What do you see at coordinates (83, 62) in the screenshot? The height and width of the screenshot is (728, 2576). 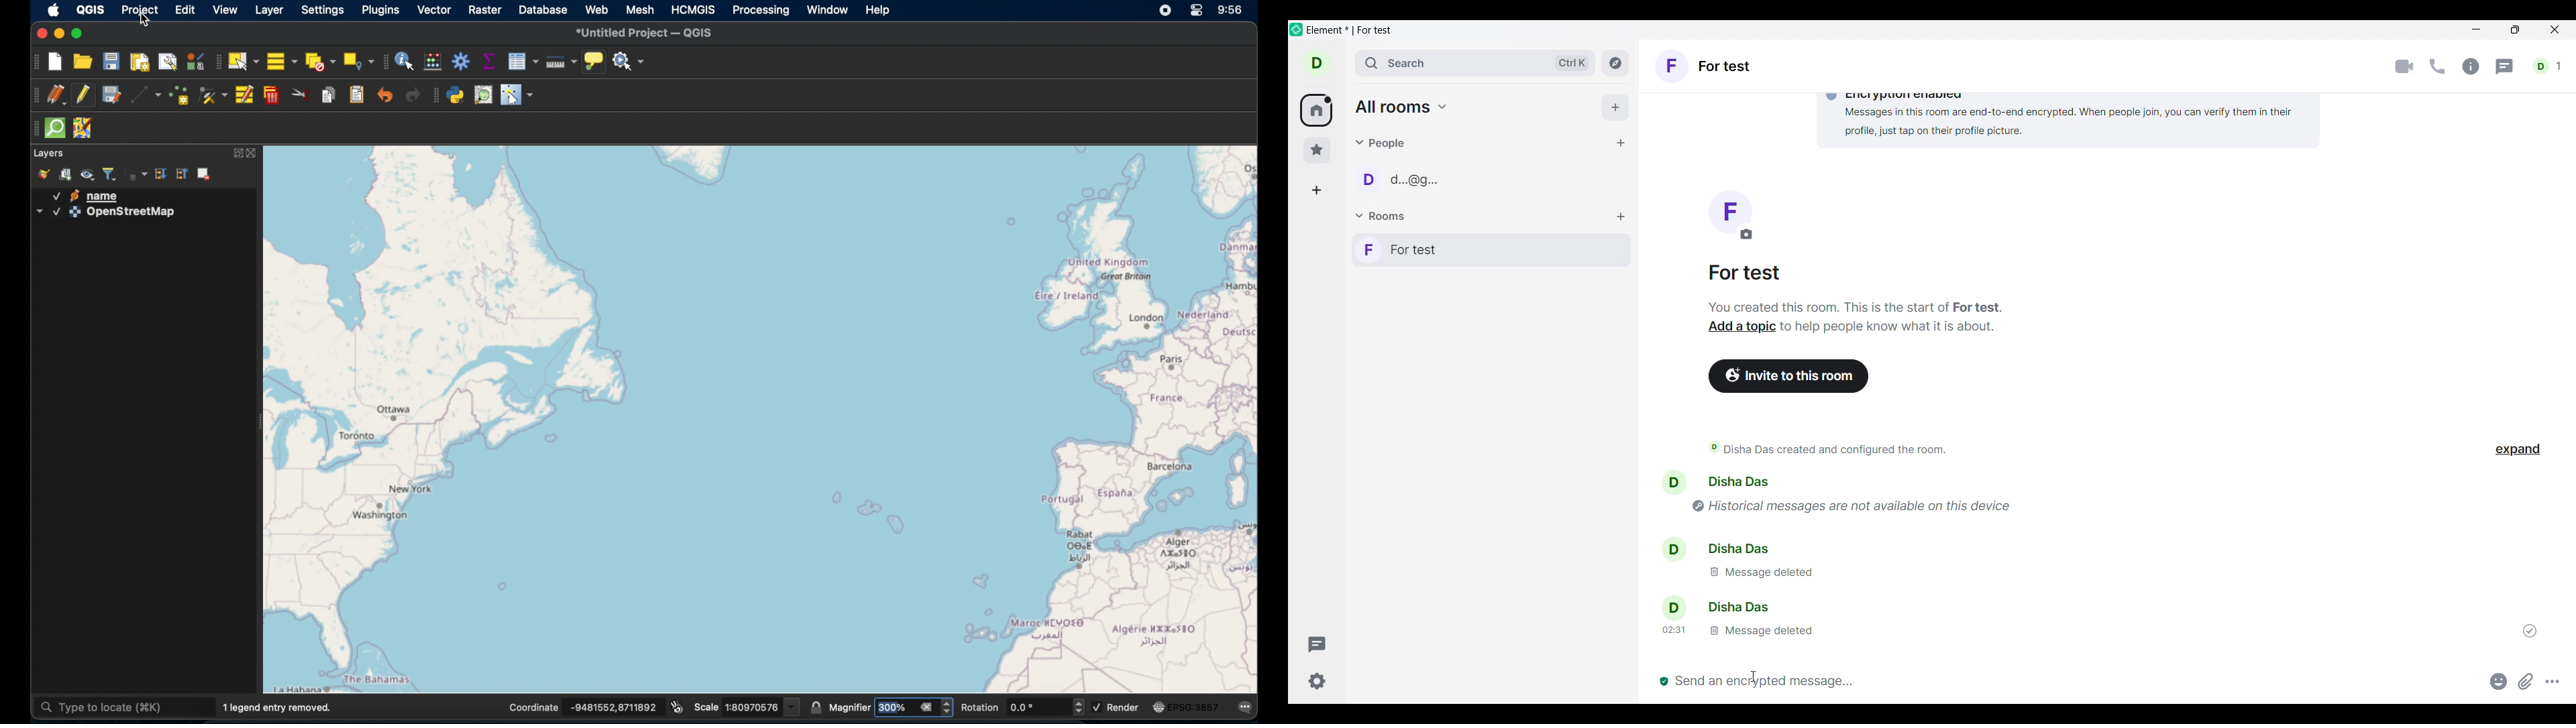 I see `open project` at bounding box center [83, 62].